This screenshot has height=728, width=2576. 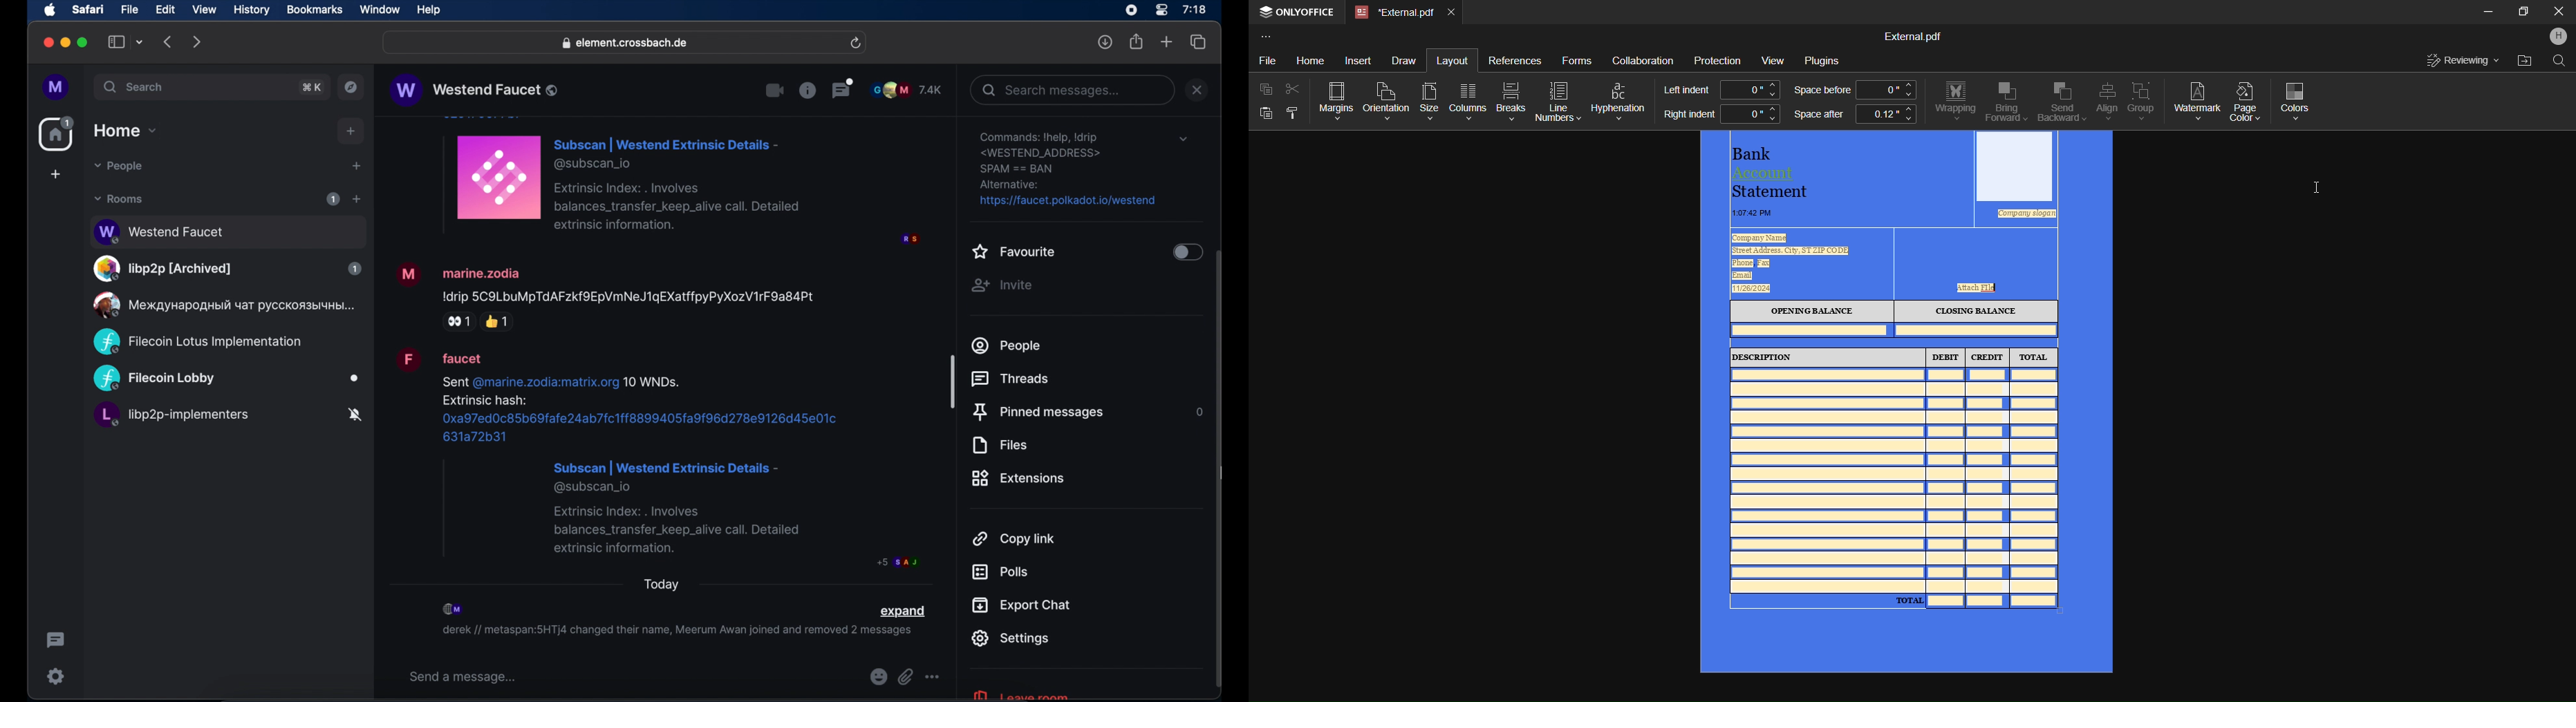 I want to click on home, so click(x=58, y=134).